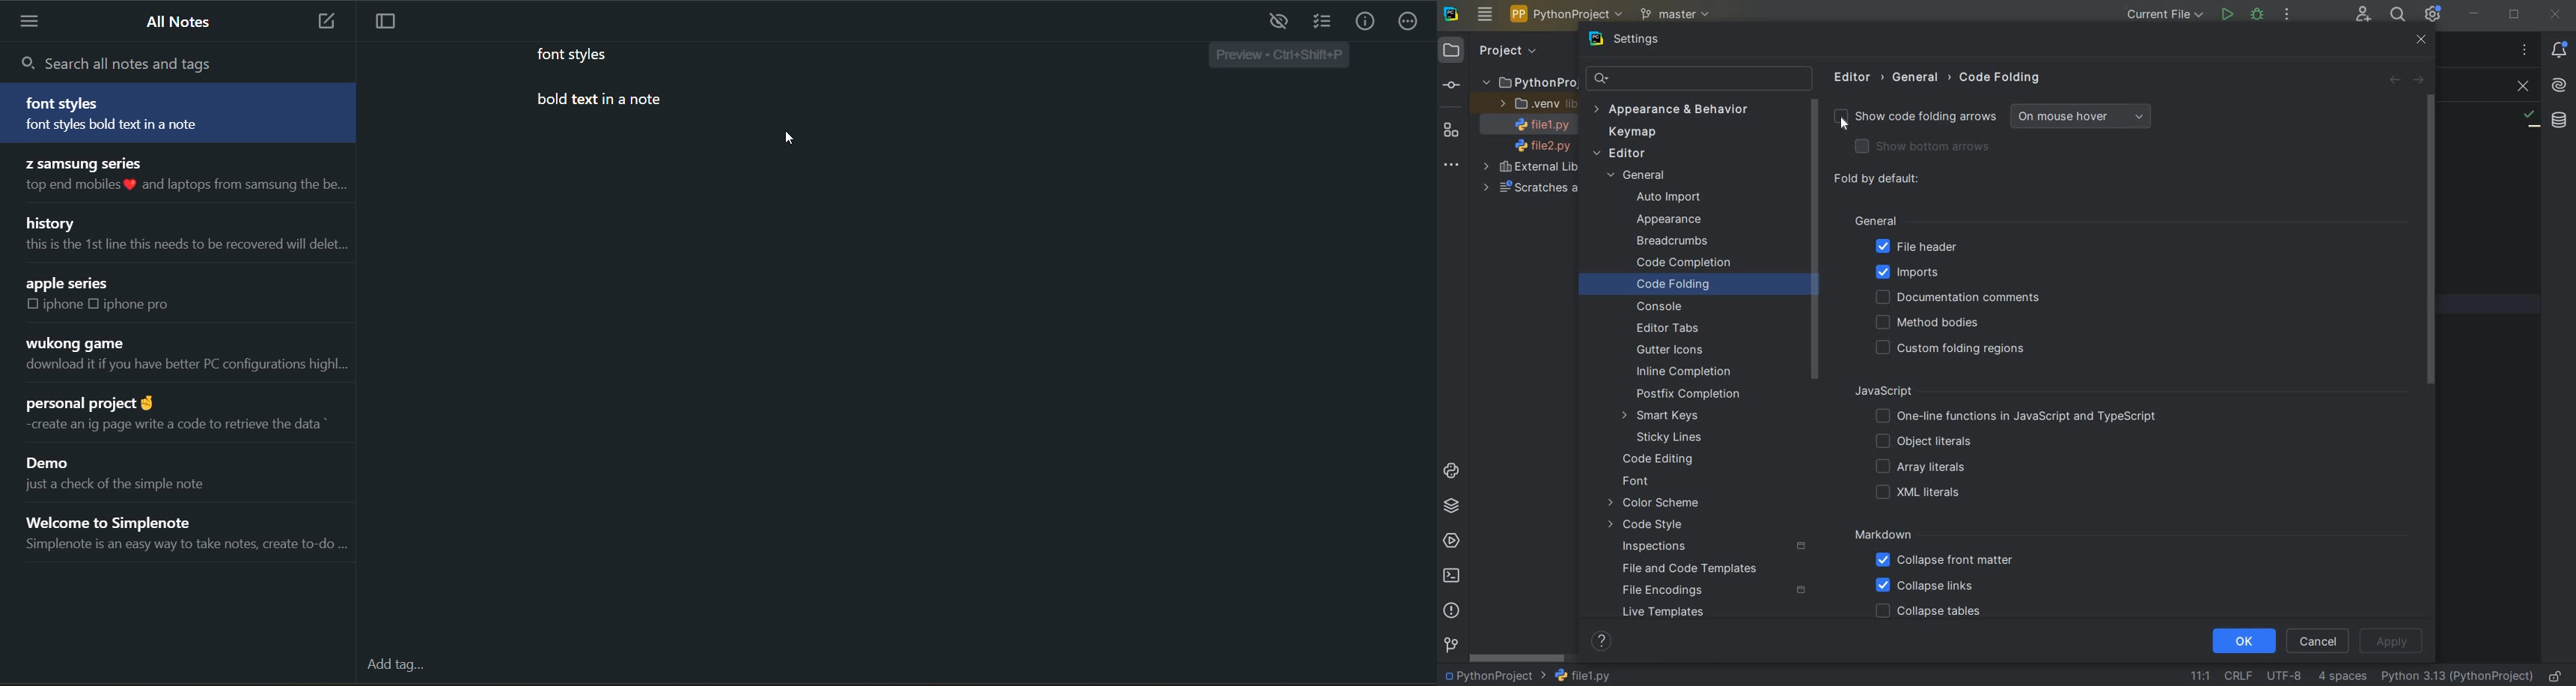  Describe the element at coordinates (182, 22) in the screenshot. I see `all notes` at that location.